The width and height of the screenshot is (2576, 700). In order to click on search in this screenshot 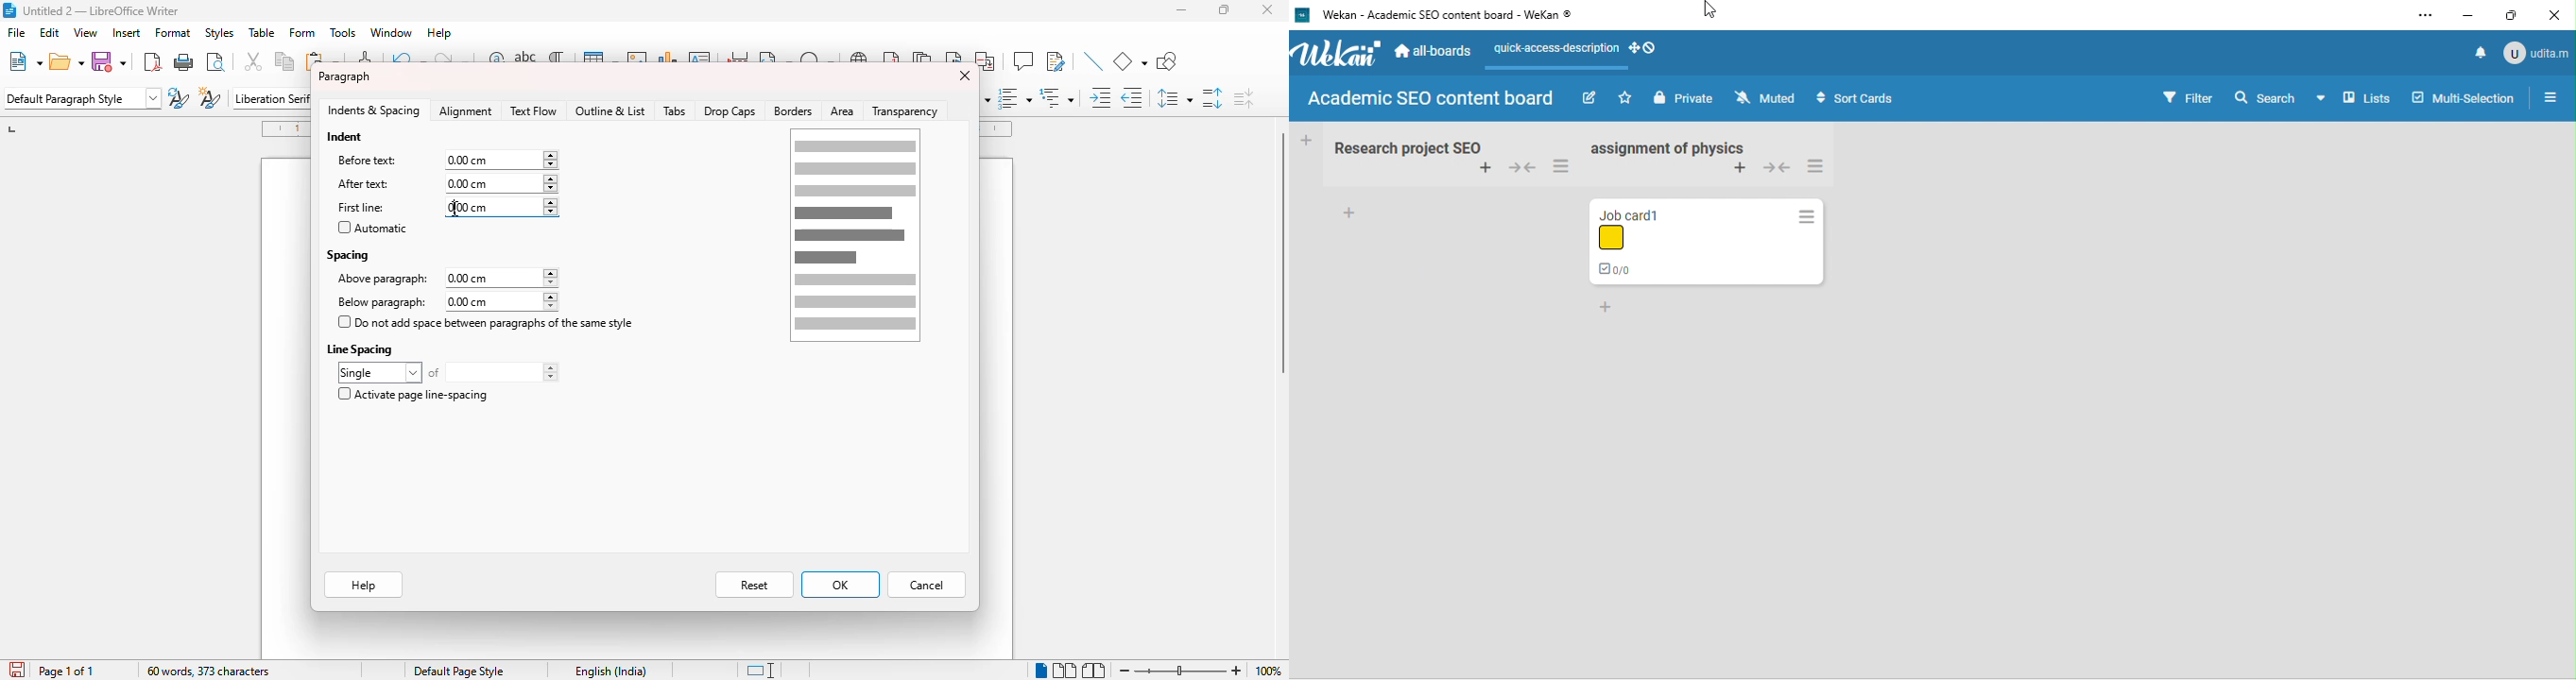, I will do `click(2262, 97)`.